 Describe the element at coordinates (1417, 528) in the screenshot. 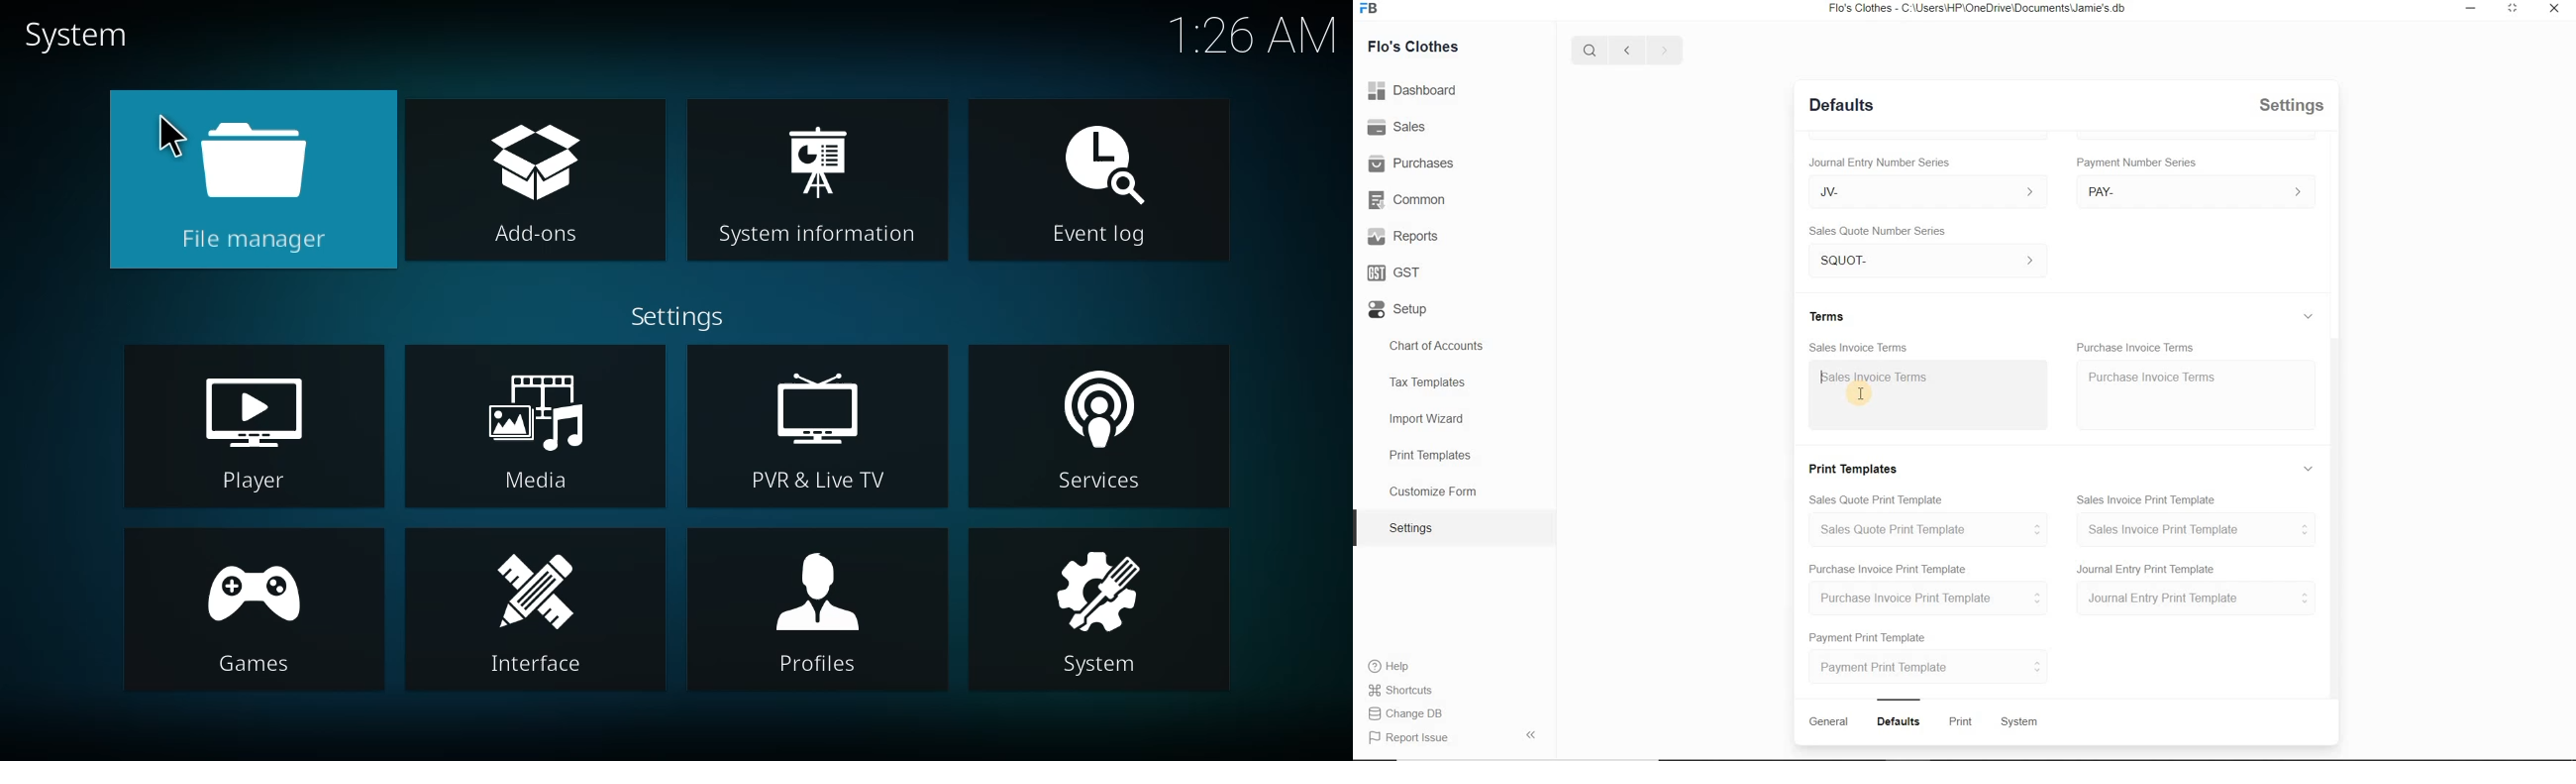

I see `Settings` at that location.